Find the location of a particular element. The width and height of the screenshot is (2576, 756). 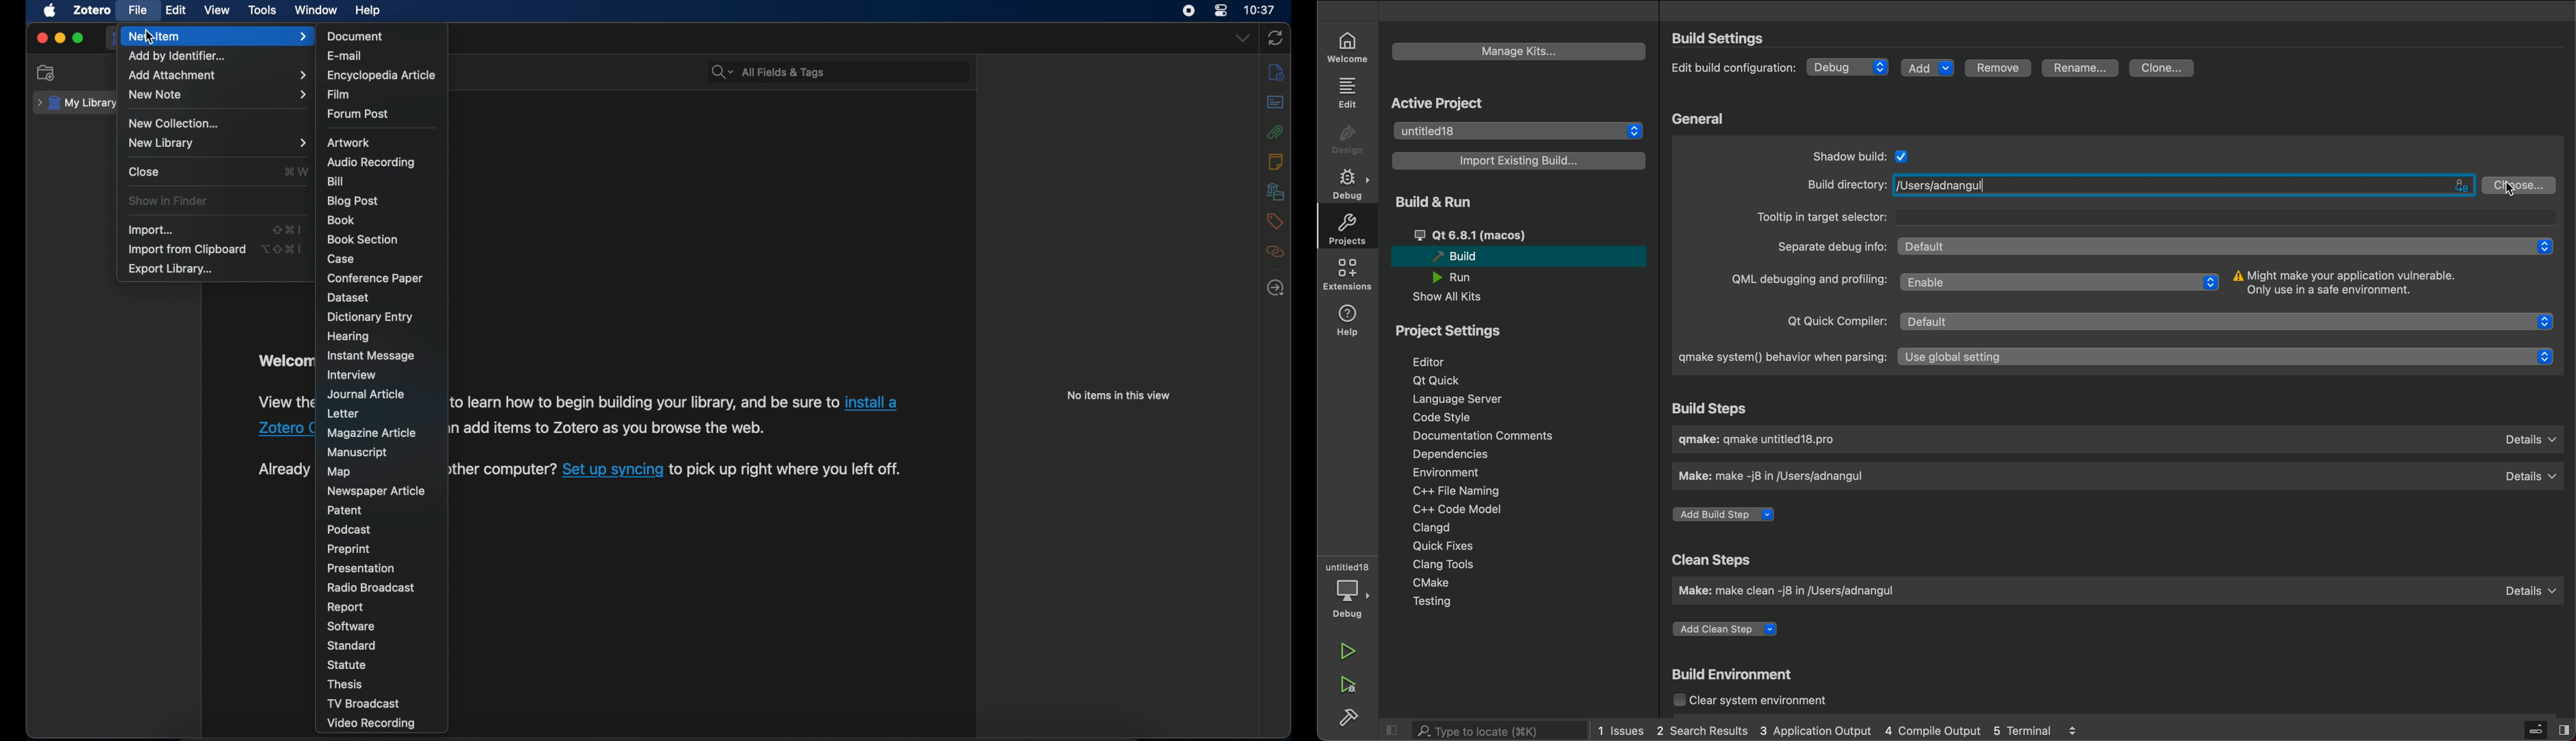

C++ file naming is located at coordinates (1454, 491).